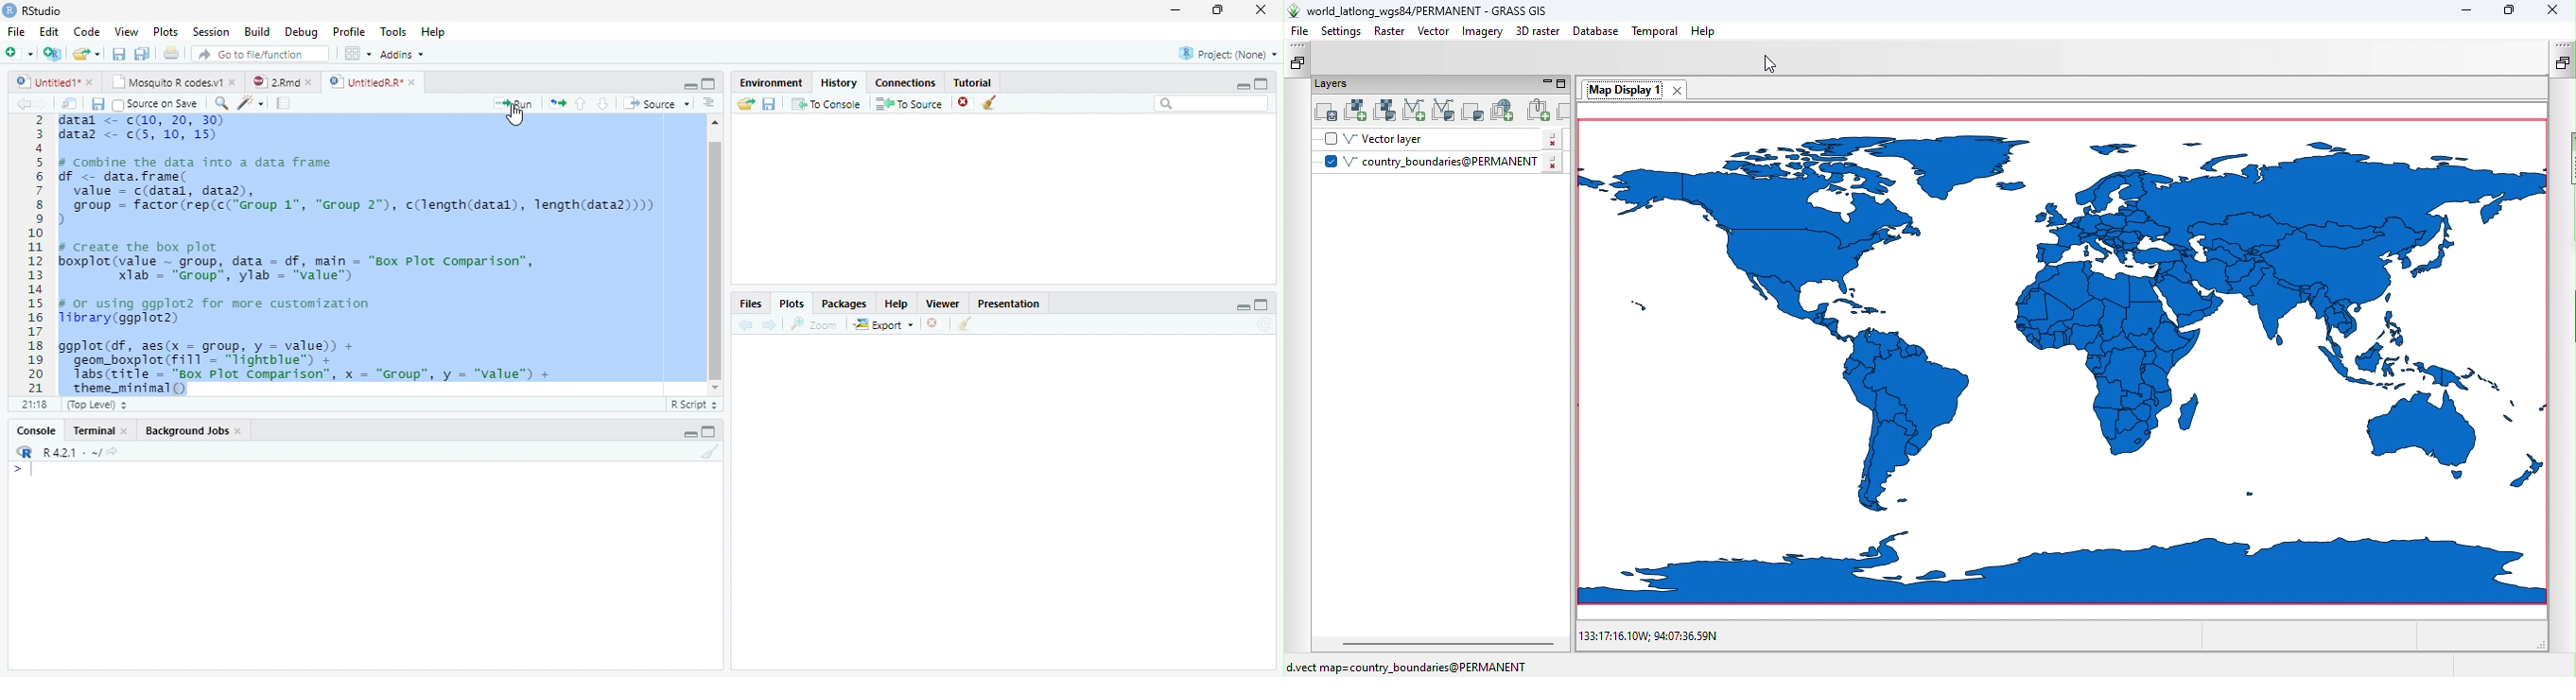  Describe the element at coordinates (401, 54) in the screenshot. I see `Addins` at that location.